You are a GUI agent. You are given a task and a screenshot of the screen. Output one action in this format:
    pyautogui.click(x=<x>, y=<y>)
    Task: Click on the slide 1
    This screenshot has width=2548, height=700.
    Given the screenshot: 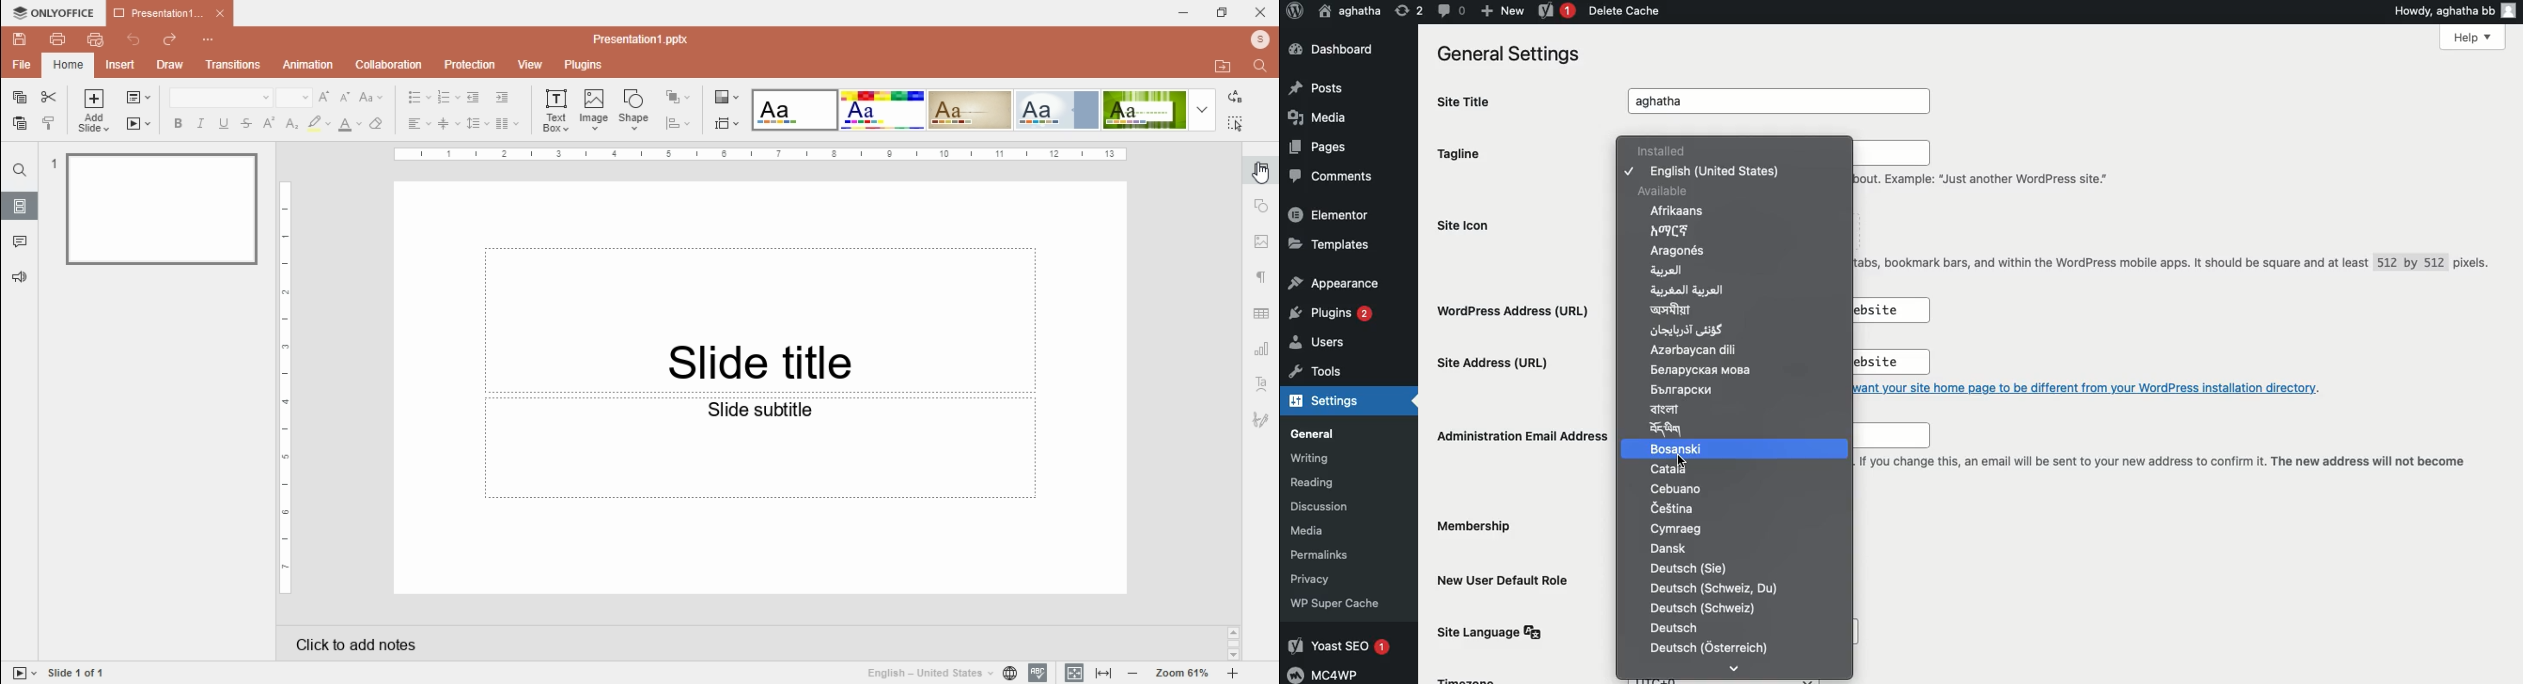 What is the action you would take?
    pyautogui.click(x=152, y=208)
    